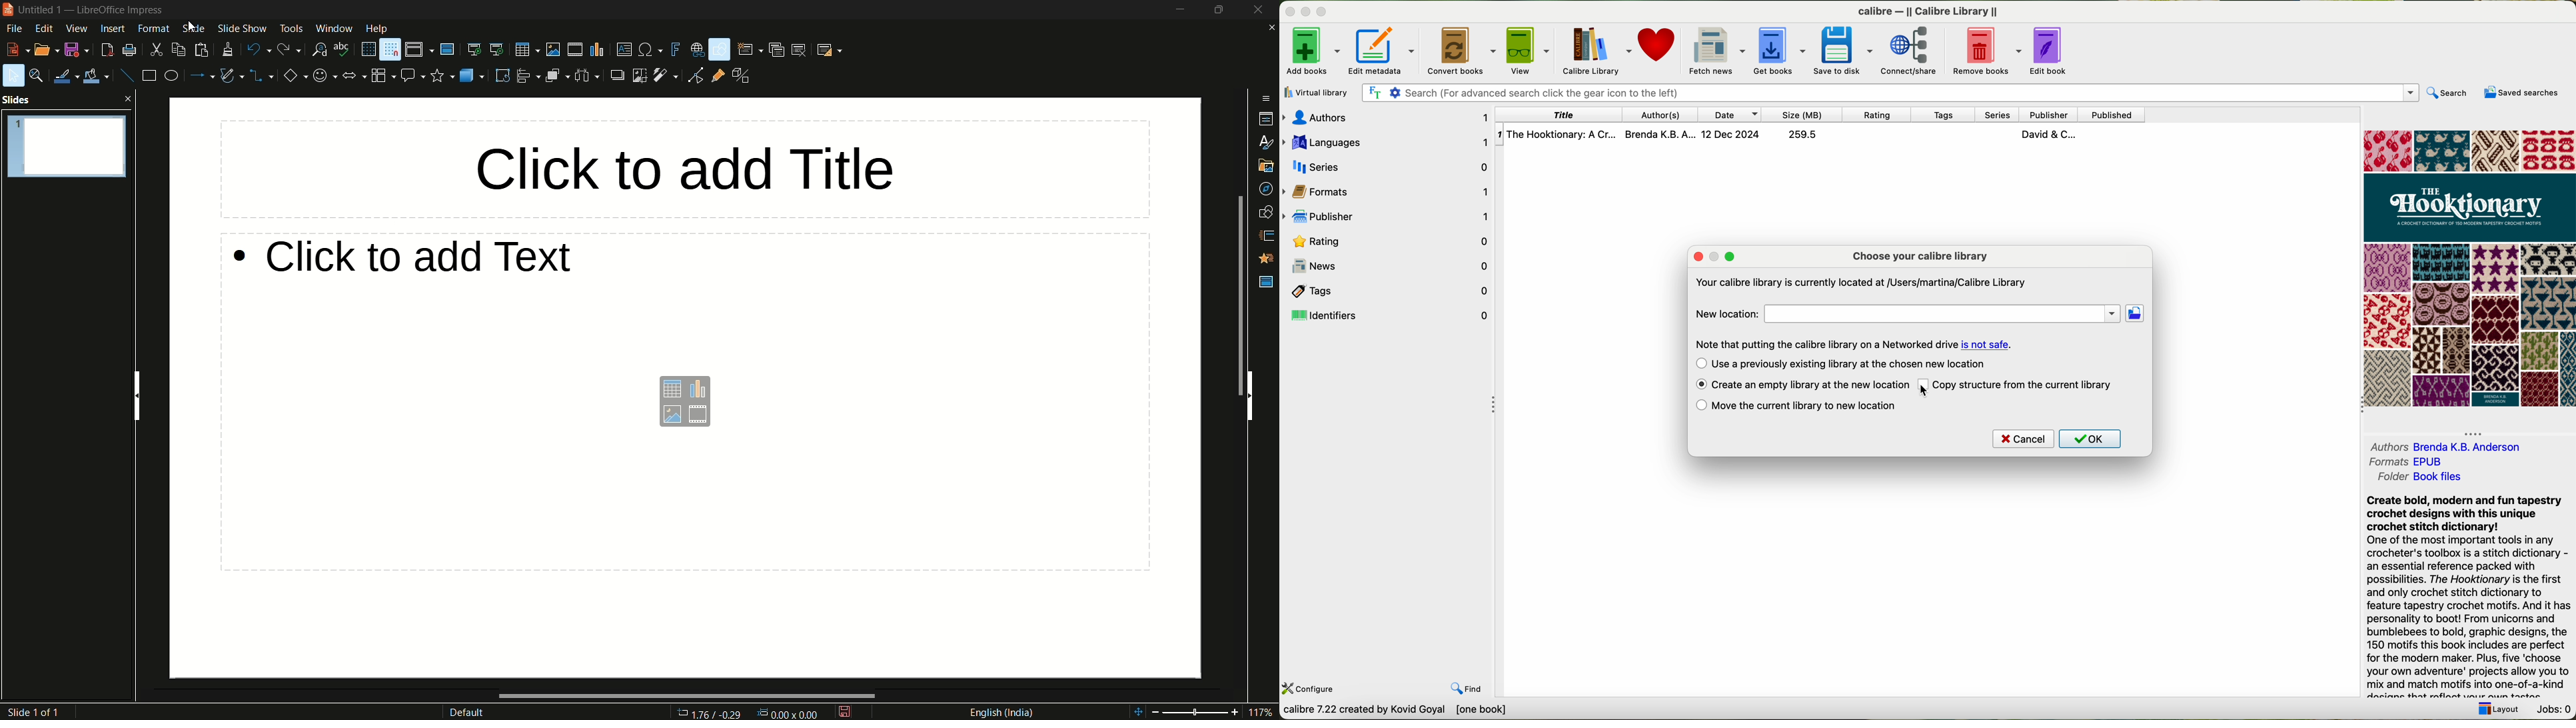  What do you see at coordinates (774, 49) in the screenshot?
I see `duplicate slide` at bounding box center [774, 49].